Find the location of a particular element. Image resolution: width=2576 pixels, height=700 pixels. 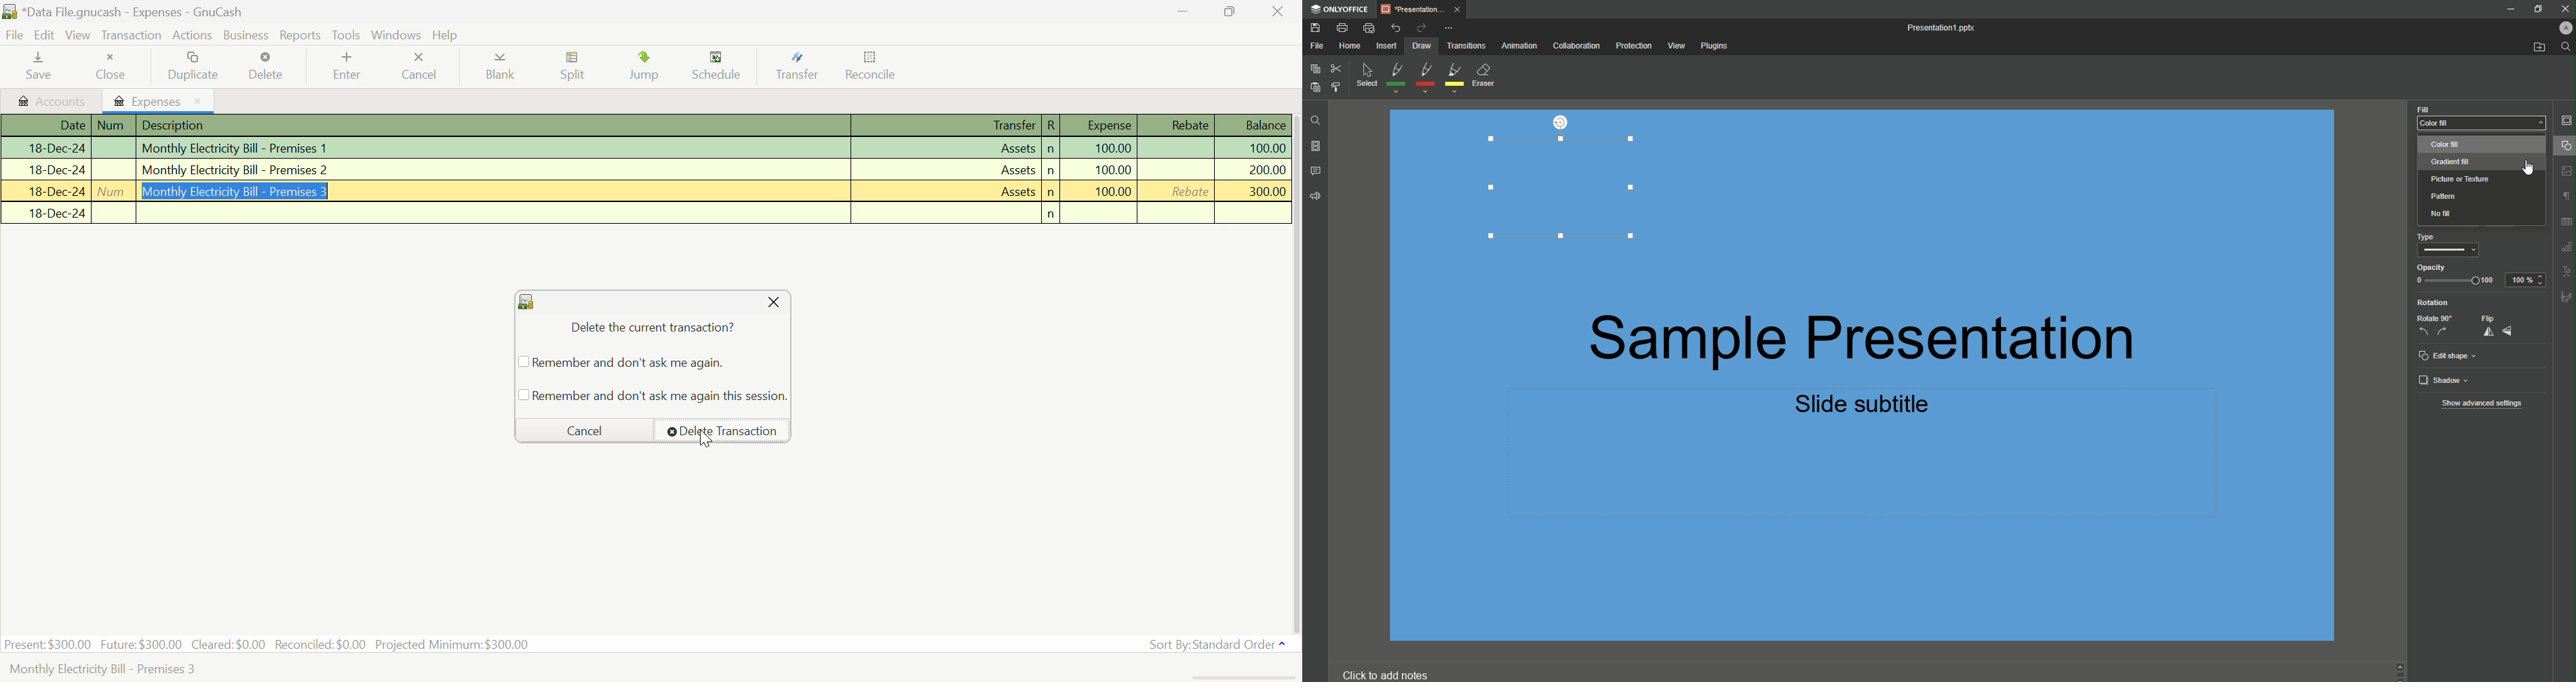

Red is located at coordinates (1424, 78).